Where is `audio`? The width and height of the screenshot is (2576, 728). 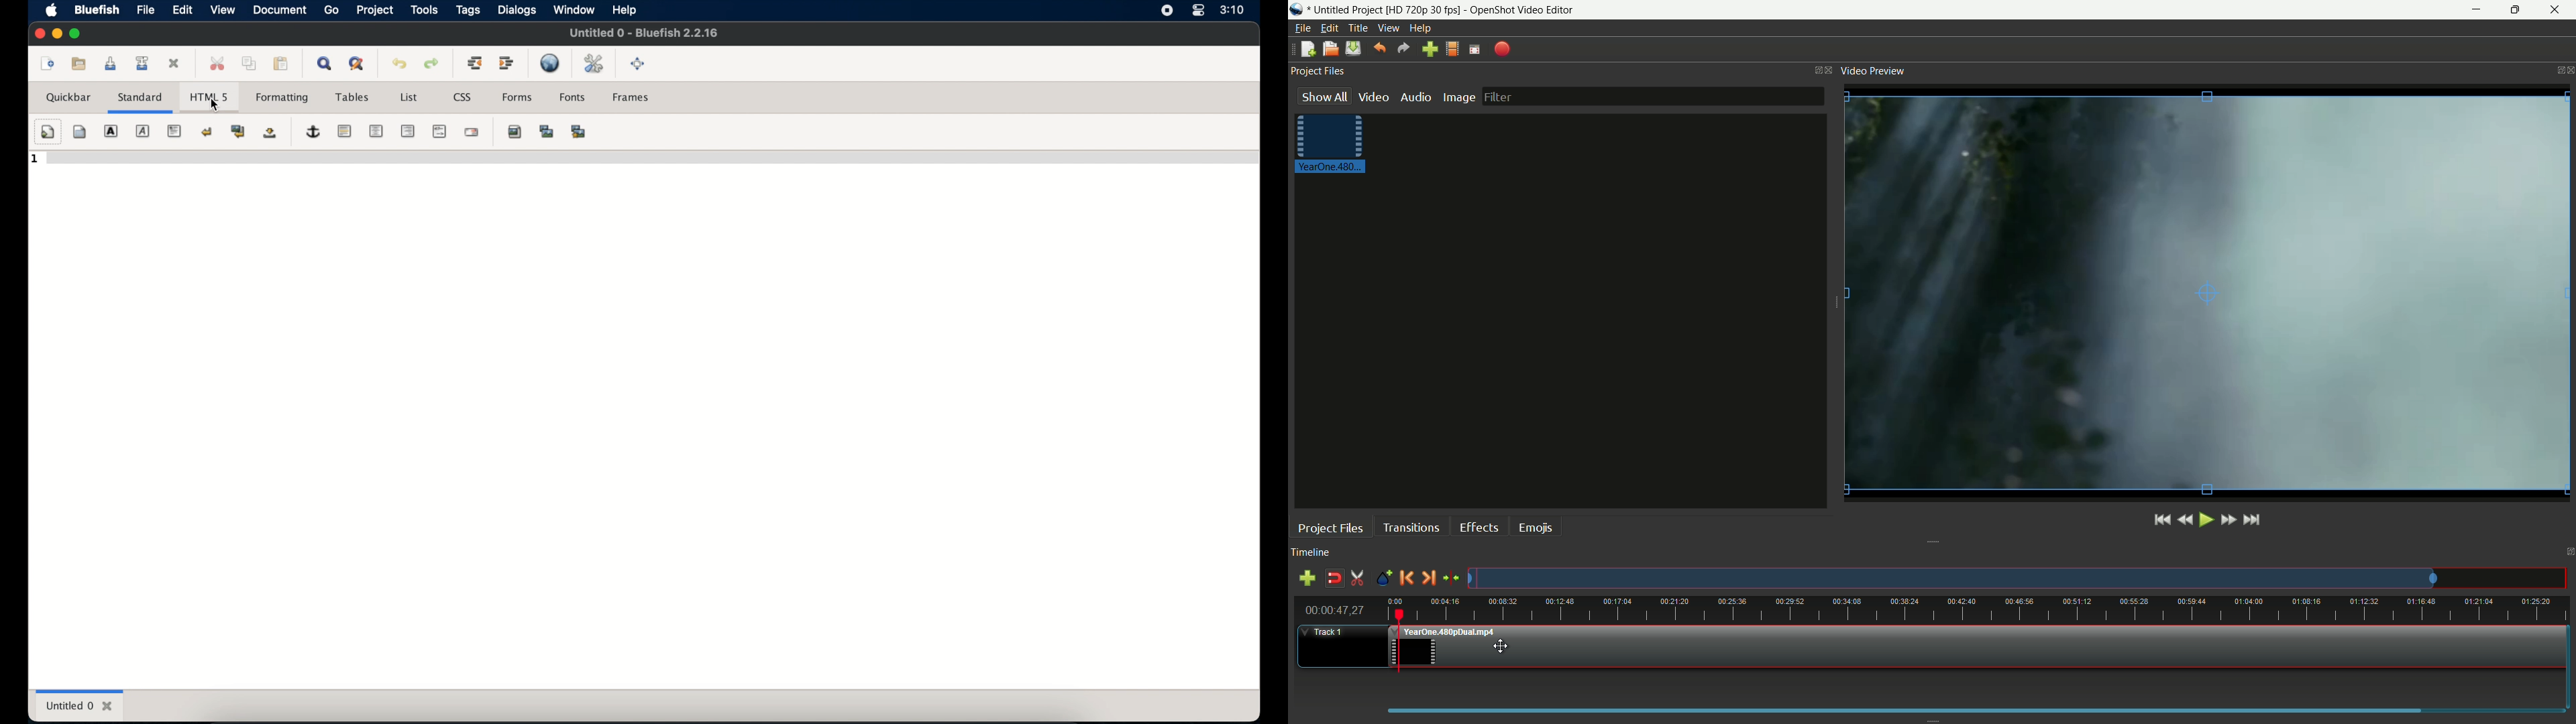
audio is located at coordinates (1415, 97).